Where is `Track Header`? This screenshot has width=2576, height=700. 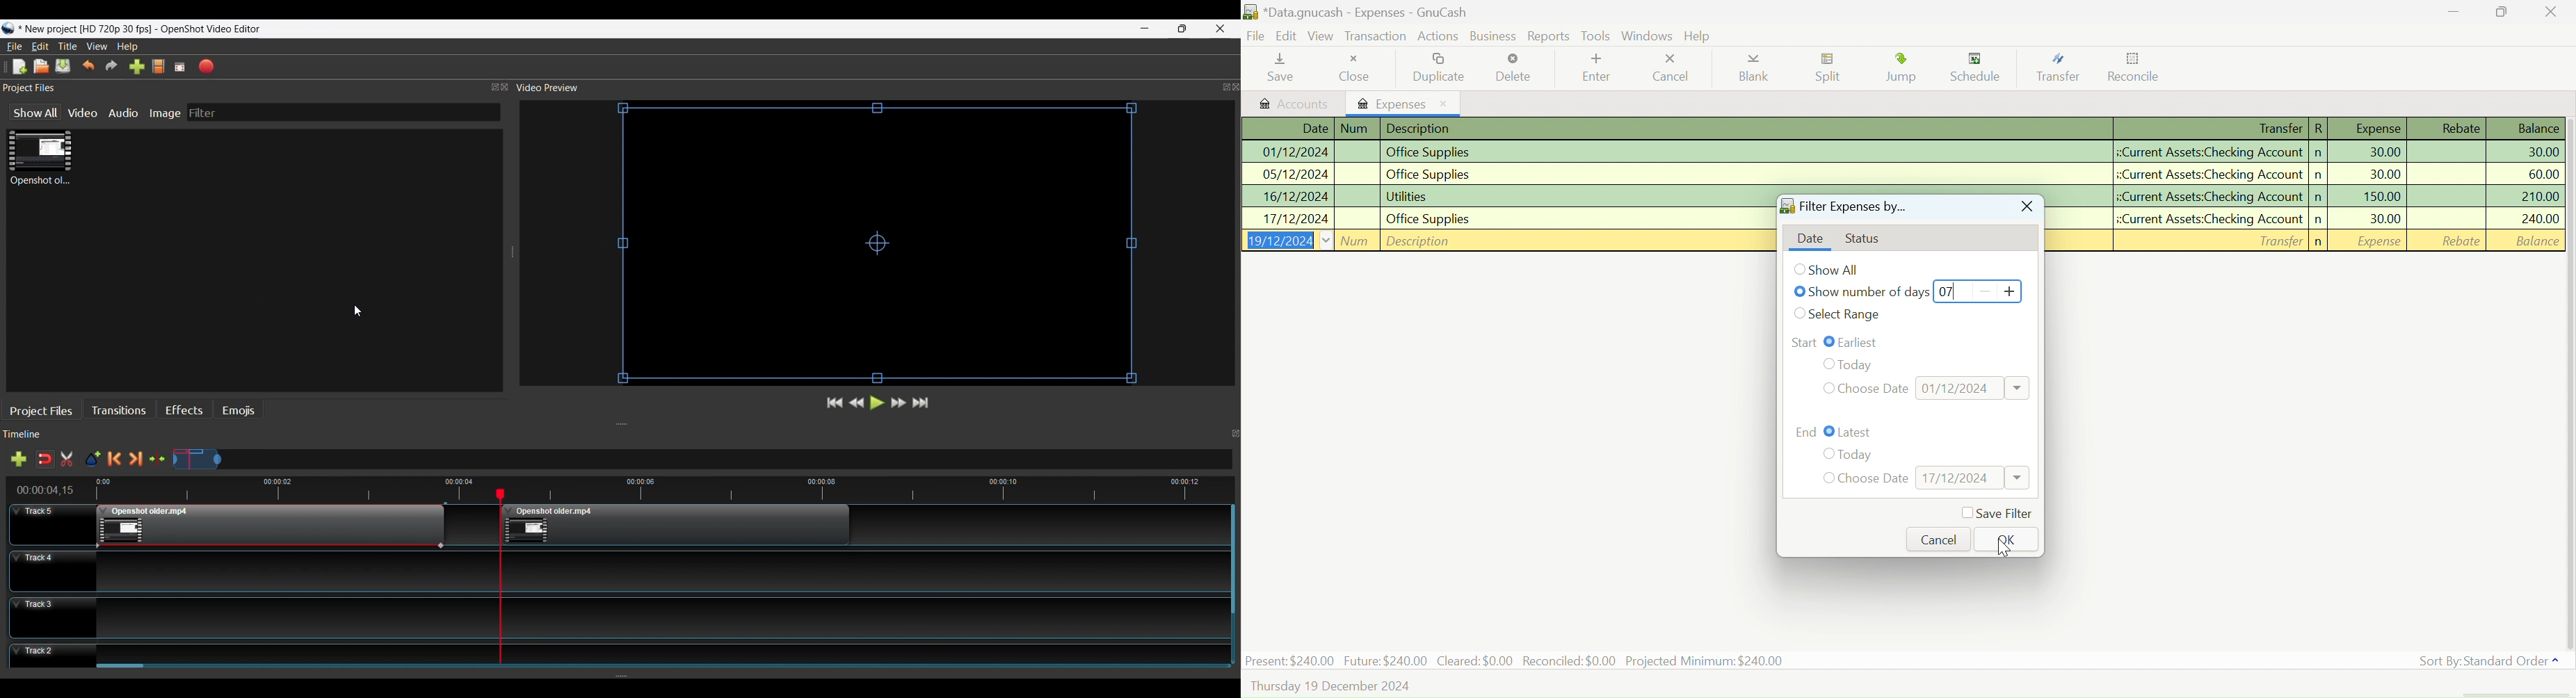 Track Header is located at coordinates (51, 569).